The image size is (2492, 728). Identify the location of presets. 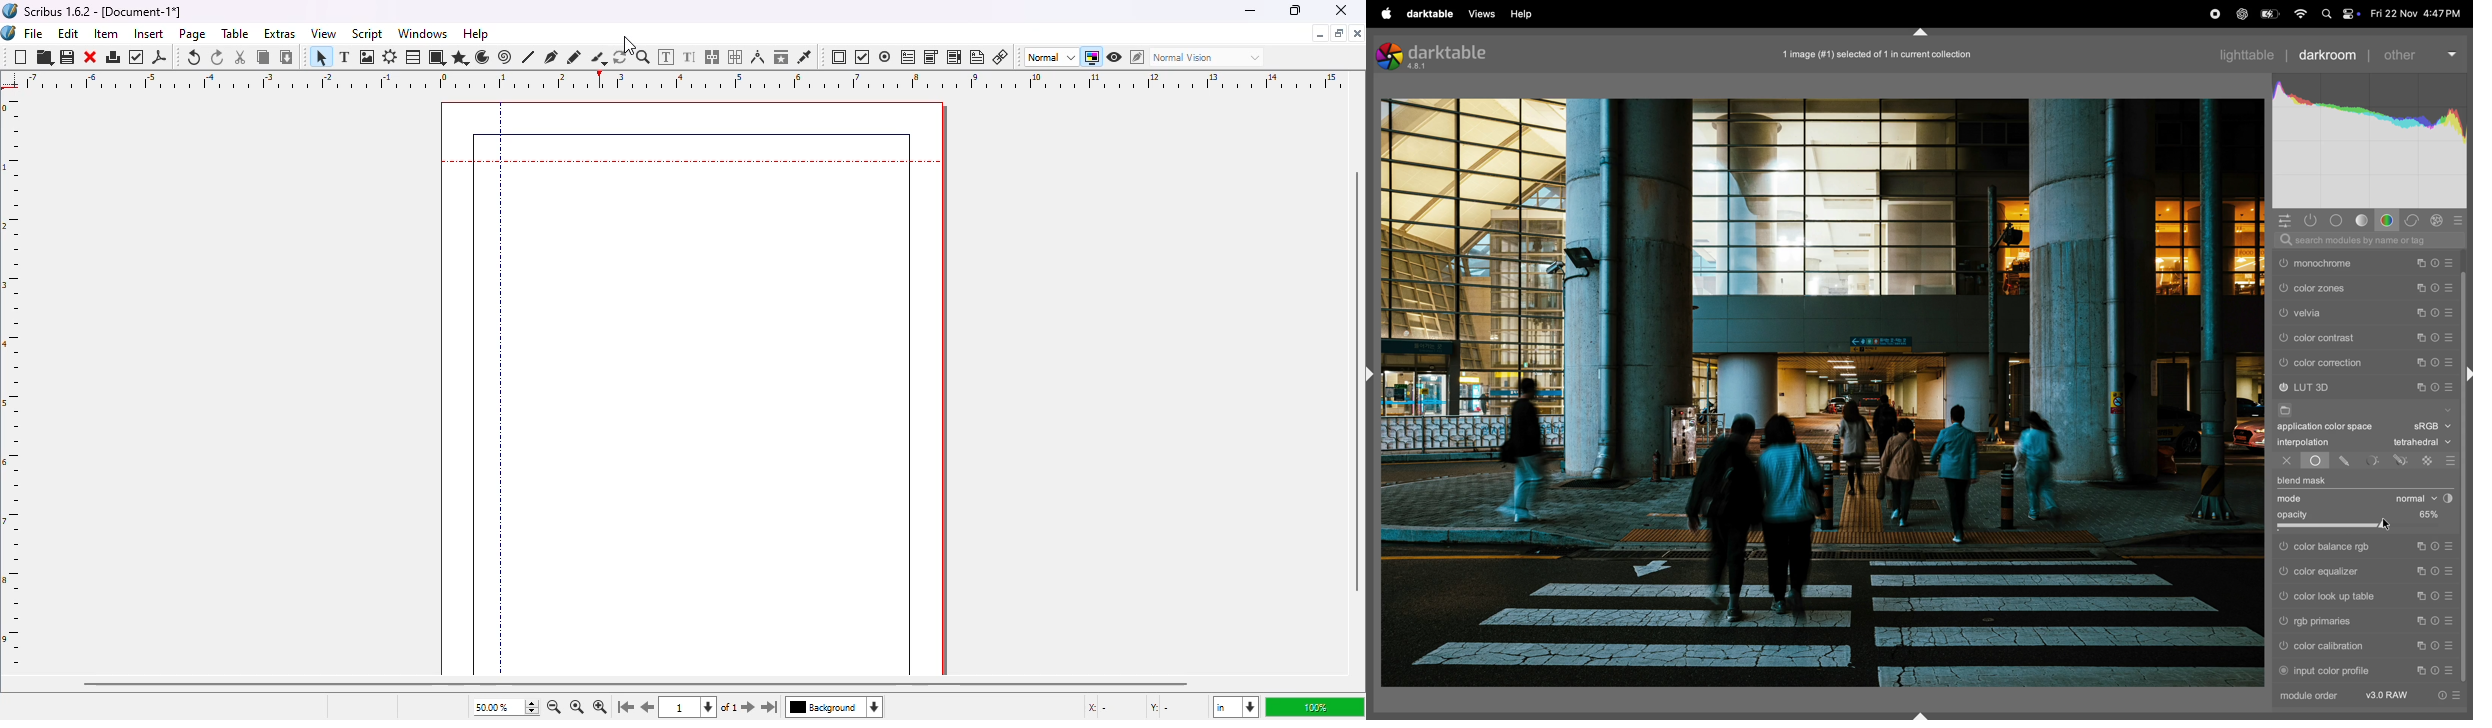
(2449, 668).